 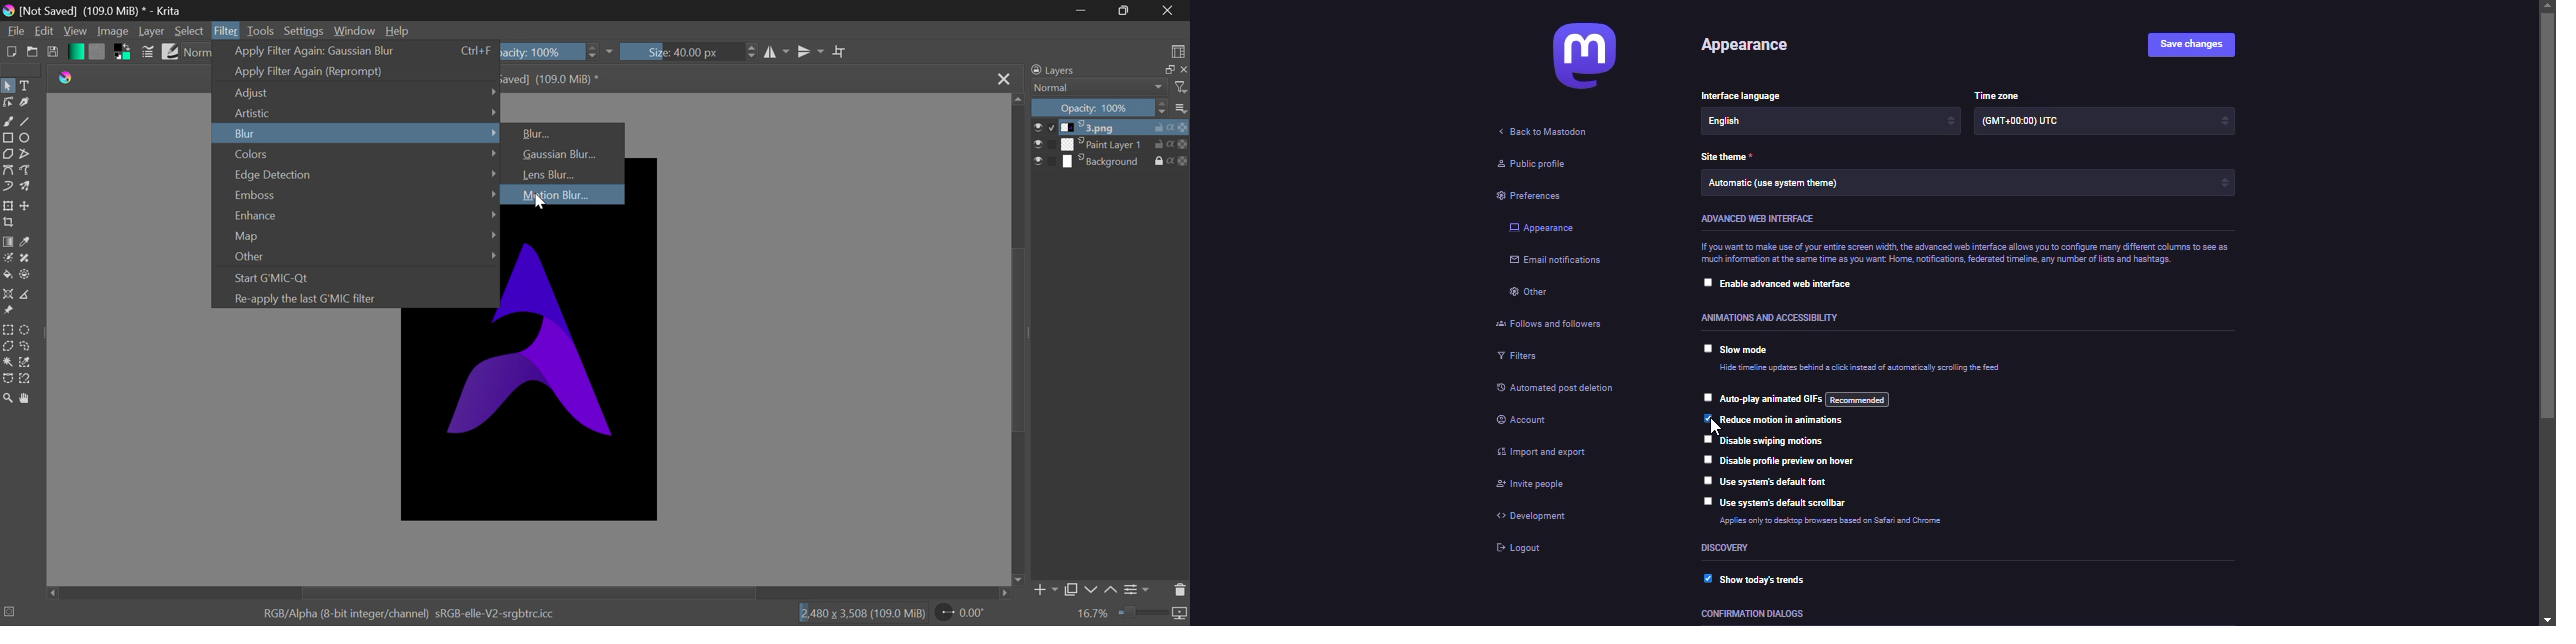 What do you see at coordinates (1534, 165) in the screenshot?
I see `public profile` at bounding box center [1534, 165].